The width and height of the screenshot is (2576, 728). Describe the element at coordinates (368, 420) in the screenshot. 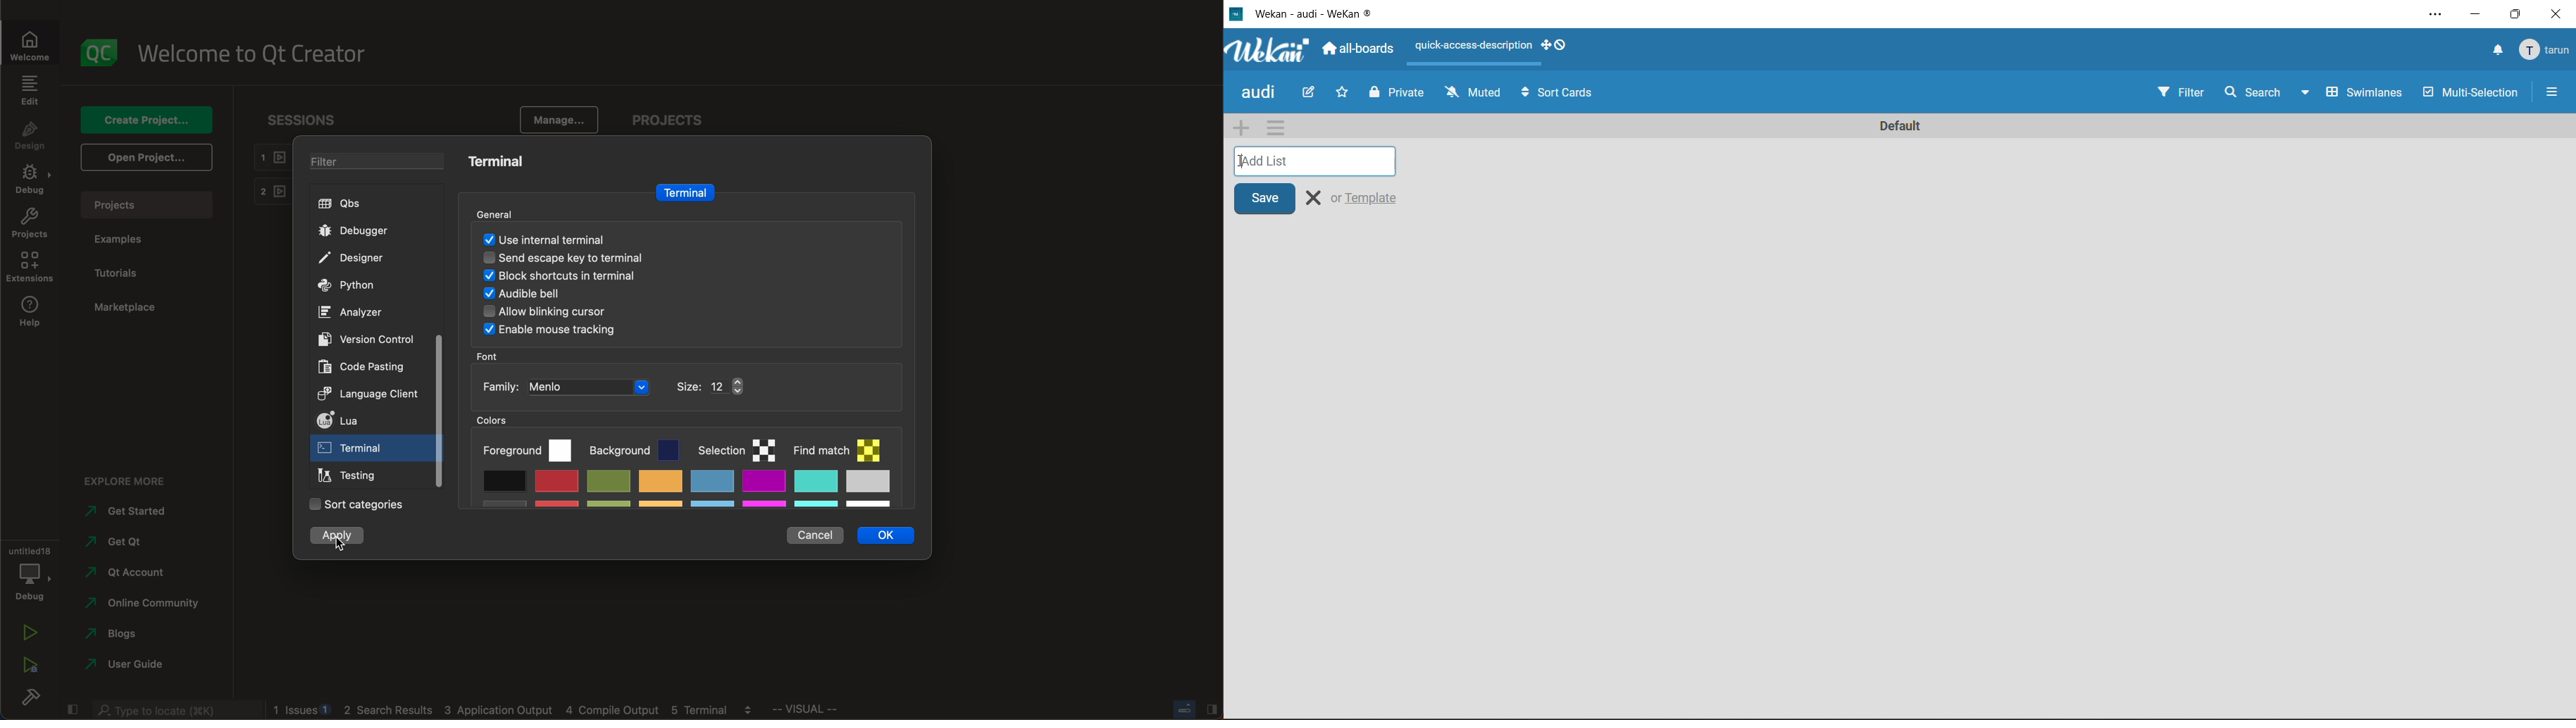

I see `lua` at that location.